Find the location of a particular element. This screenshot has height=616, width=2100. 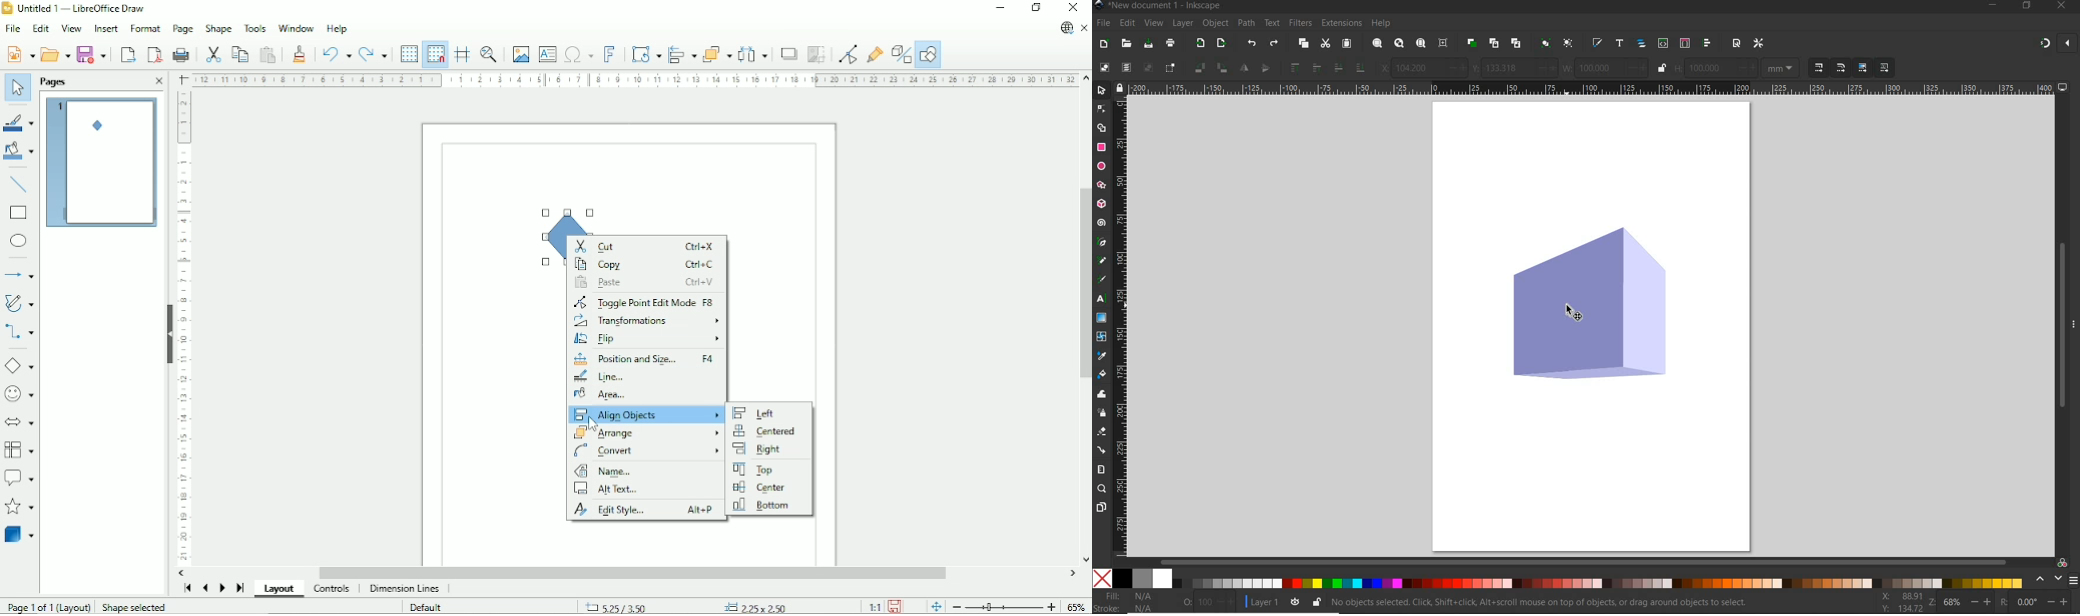

OPEN PREFERENCES is located at coordinates (1758, 44).